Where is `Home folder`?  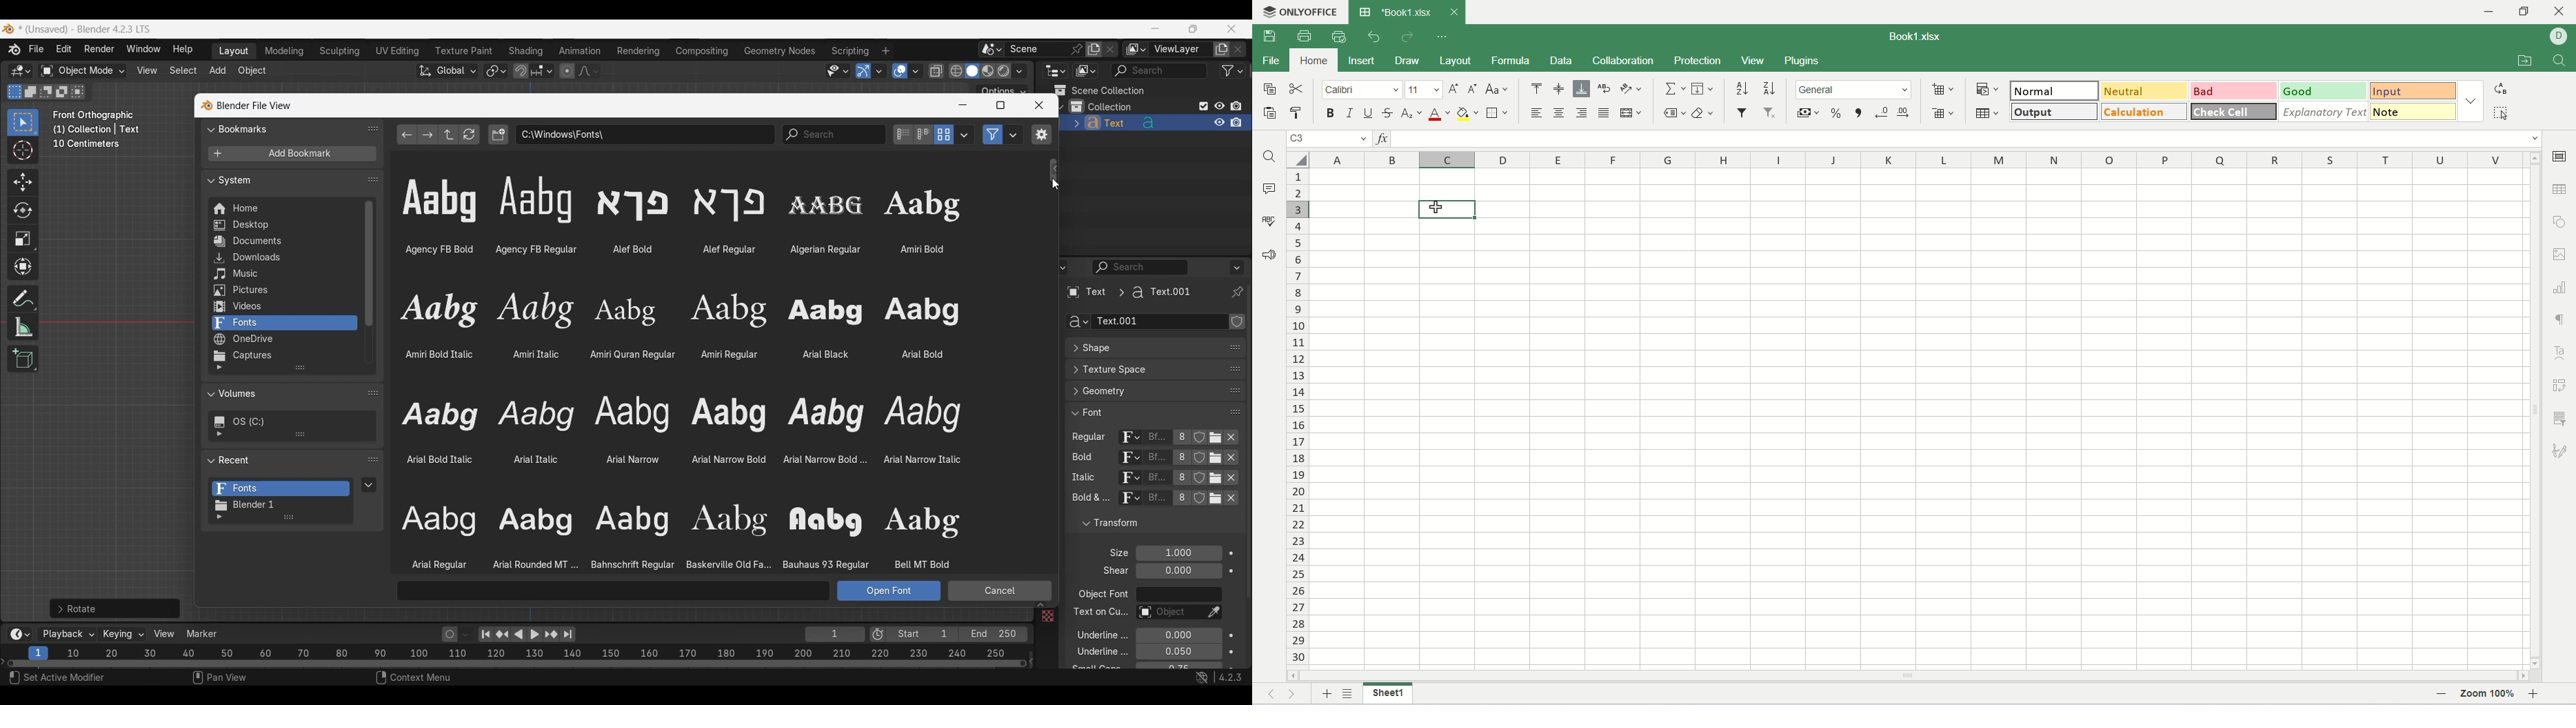 Home folder is located at coordinates (283, 208).